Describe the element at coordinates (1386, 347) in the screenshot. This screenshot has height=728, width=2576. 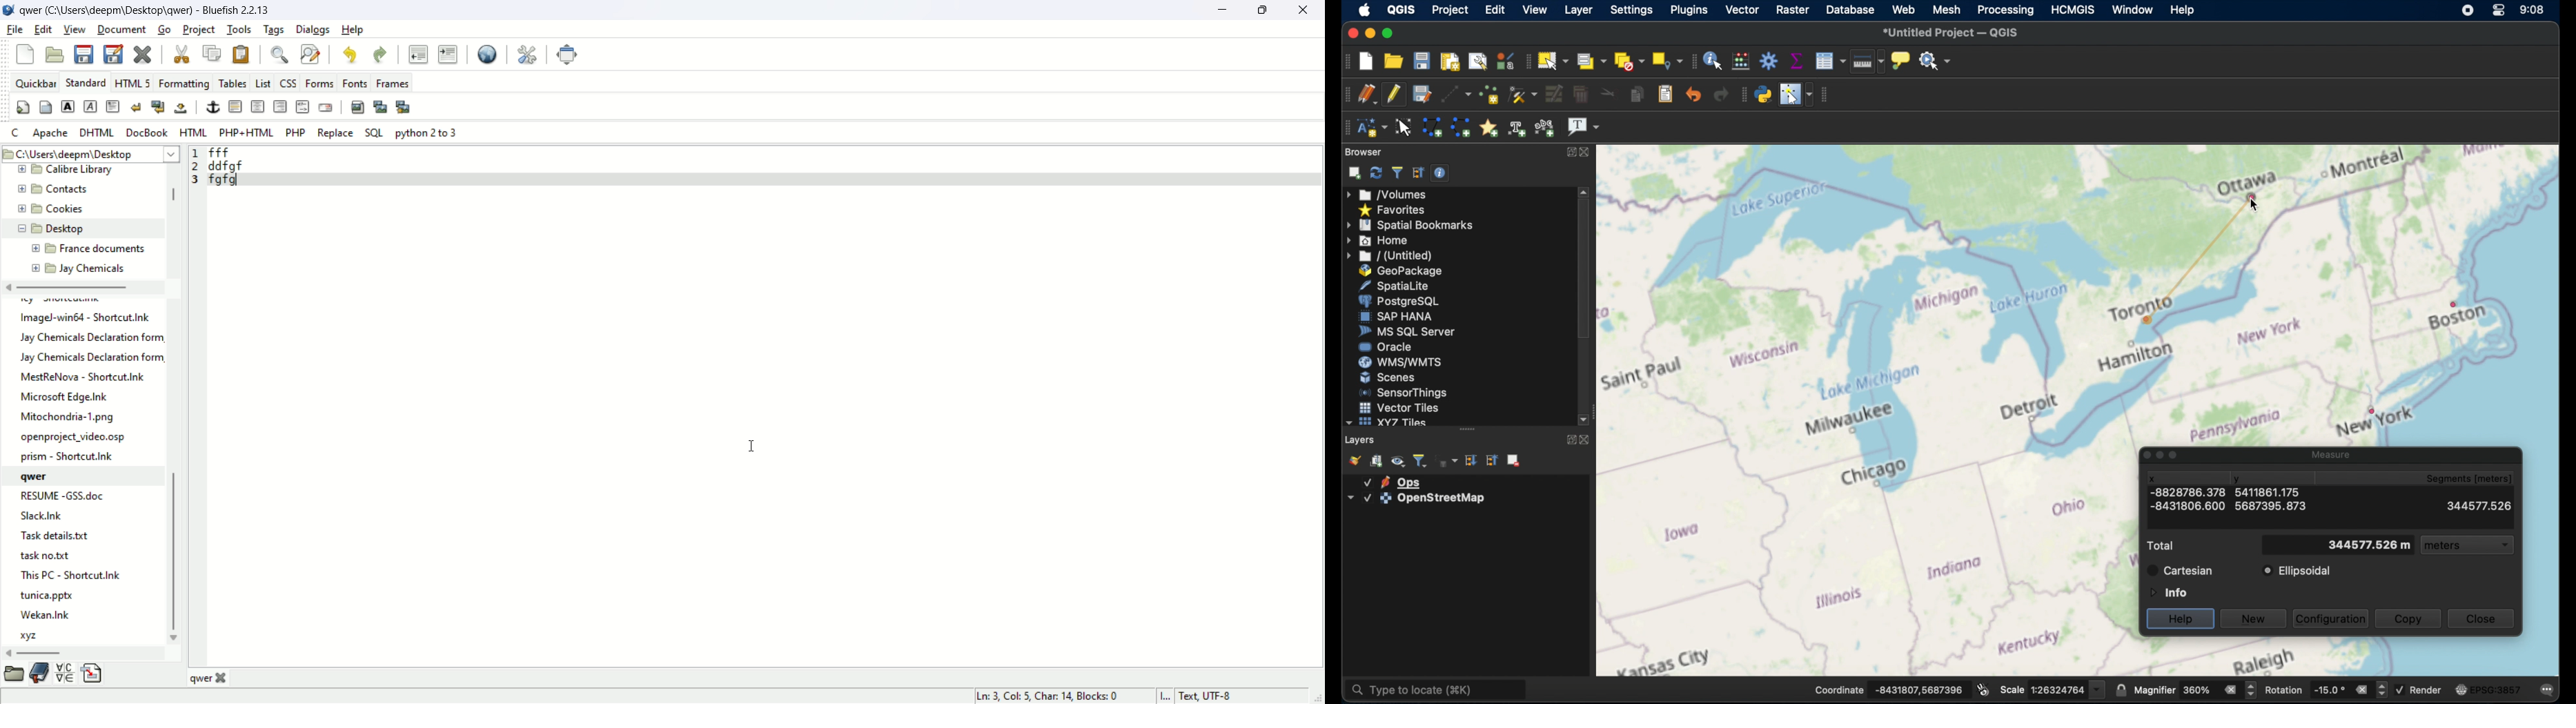
I see `oracle` at that location.